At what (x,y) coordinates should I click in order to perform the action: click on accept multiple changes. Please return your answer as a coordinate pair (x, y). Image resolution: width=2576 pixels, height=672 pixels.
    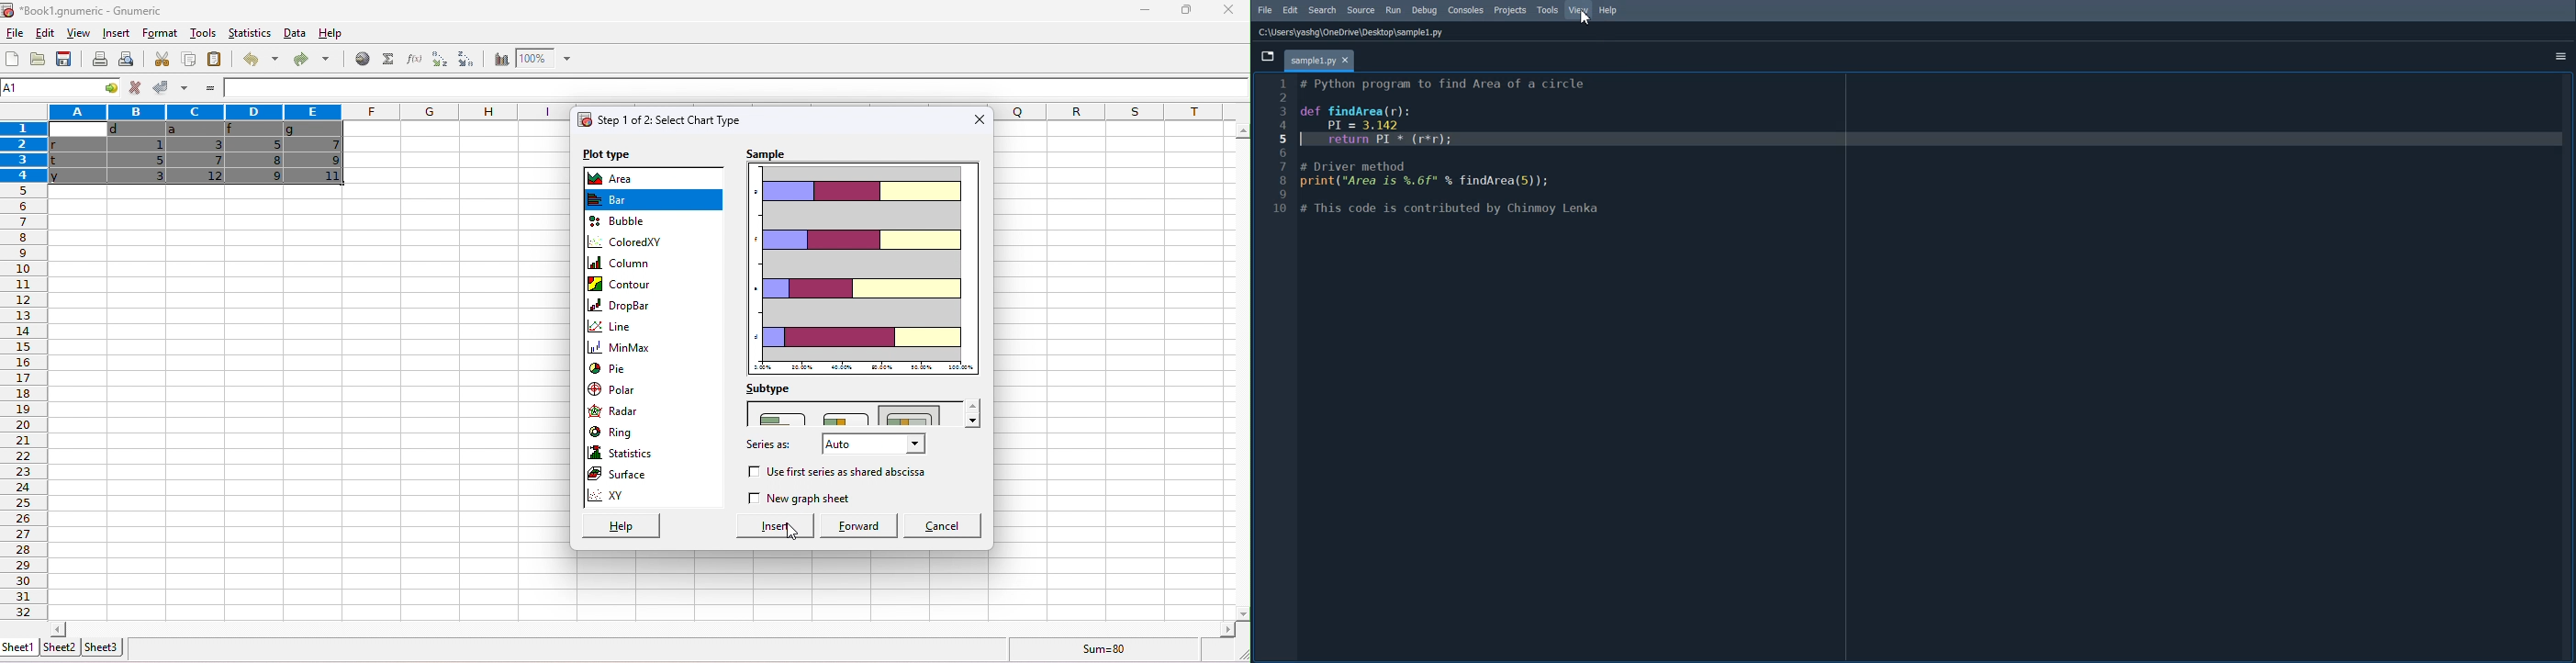
    Looking at the image, I should click on (185, 87).